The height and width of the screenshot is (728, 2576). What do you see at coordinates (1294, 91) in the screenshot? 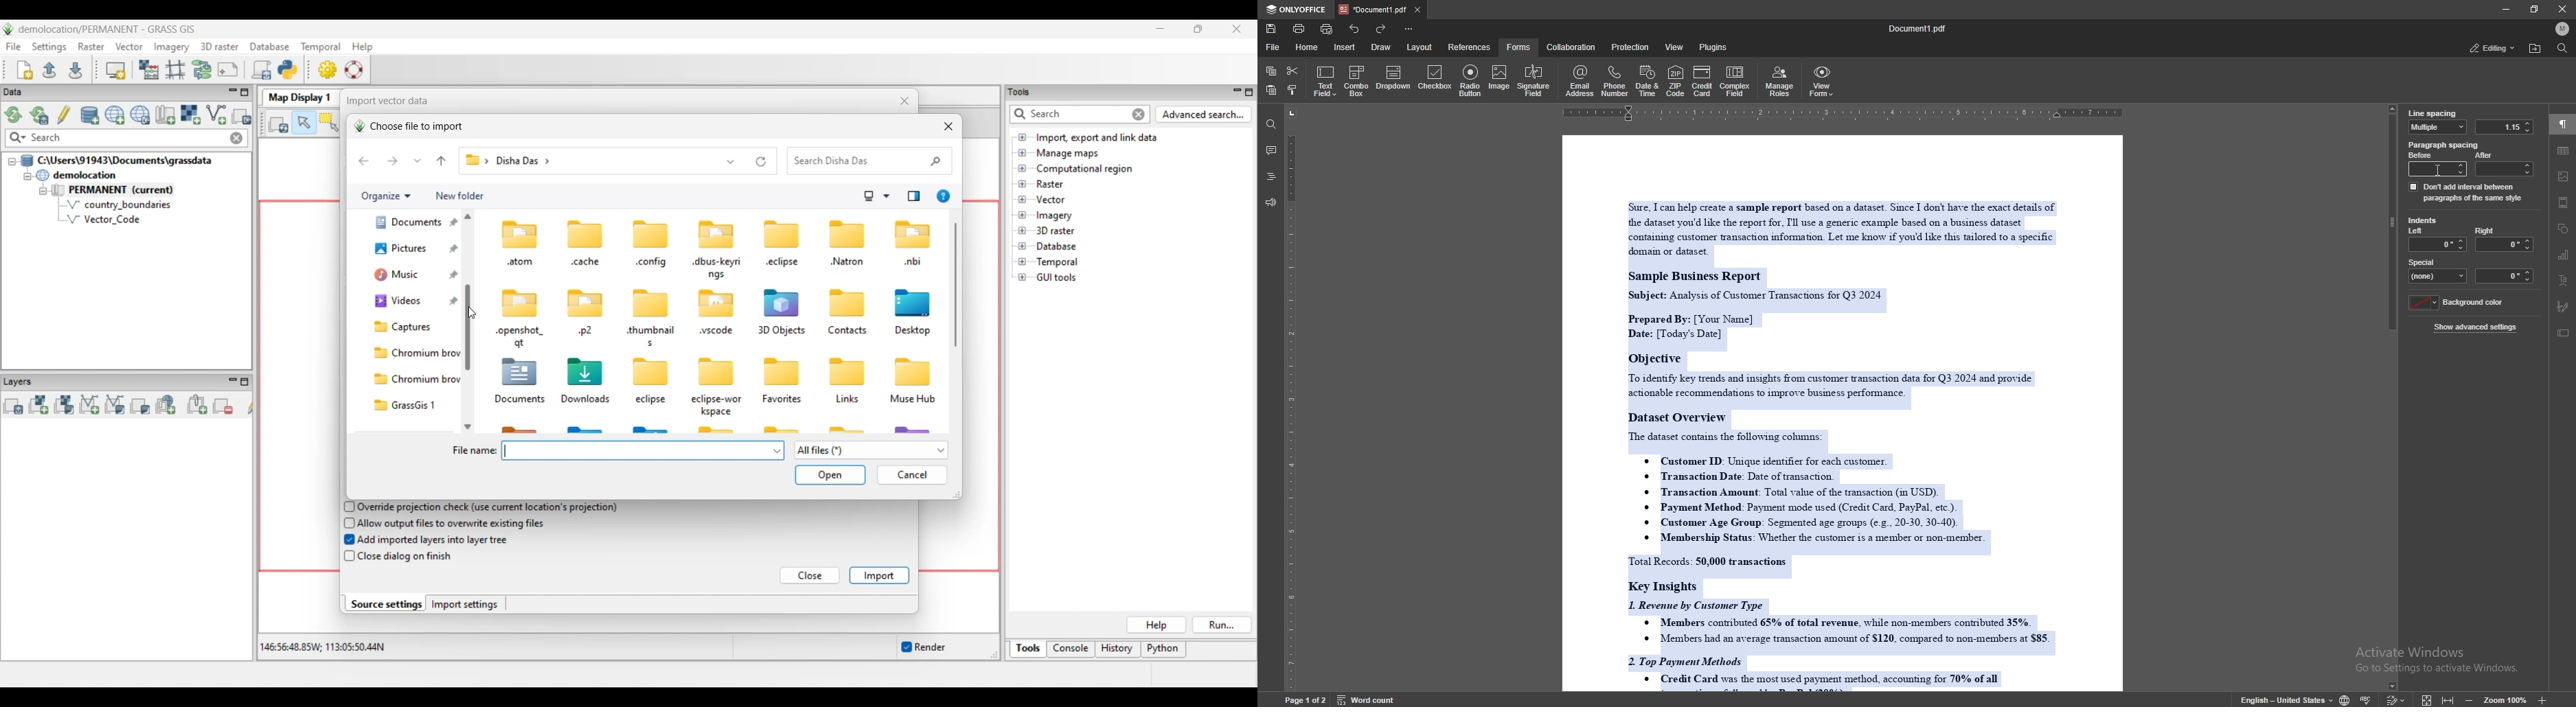
I see `copy style` at bounding box center [1294, 91].